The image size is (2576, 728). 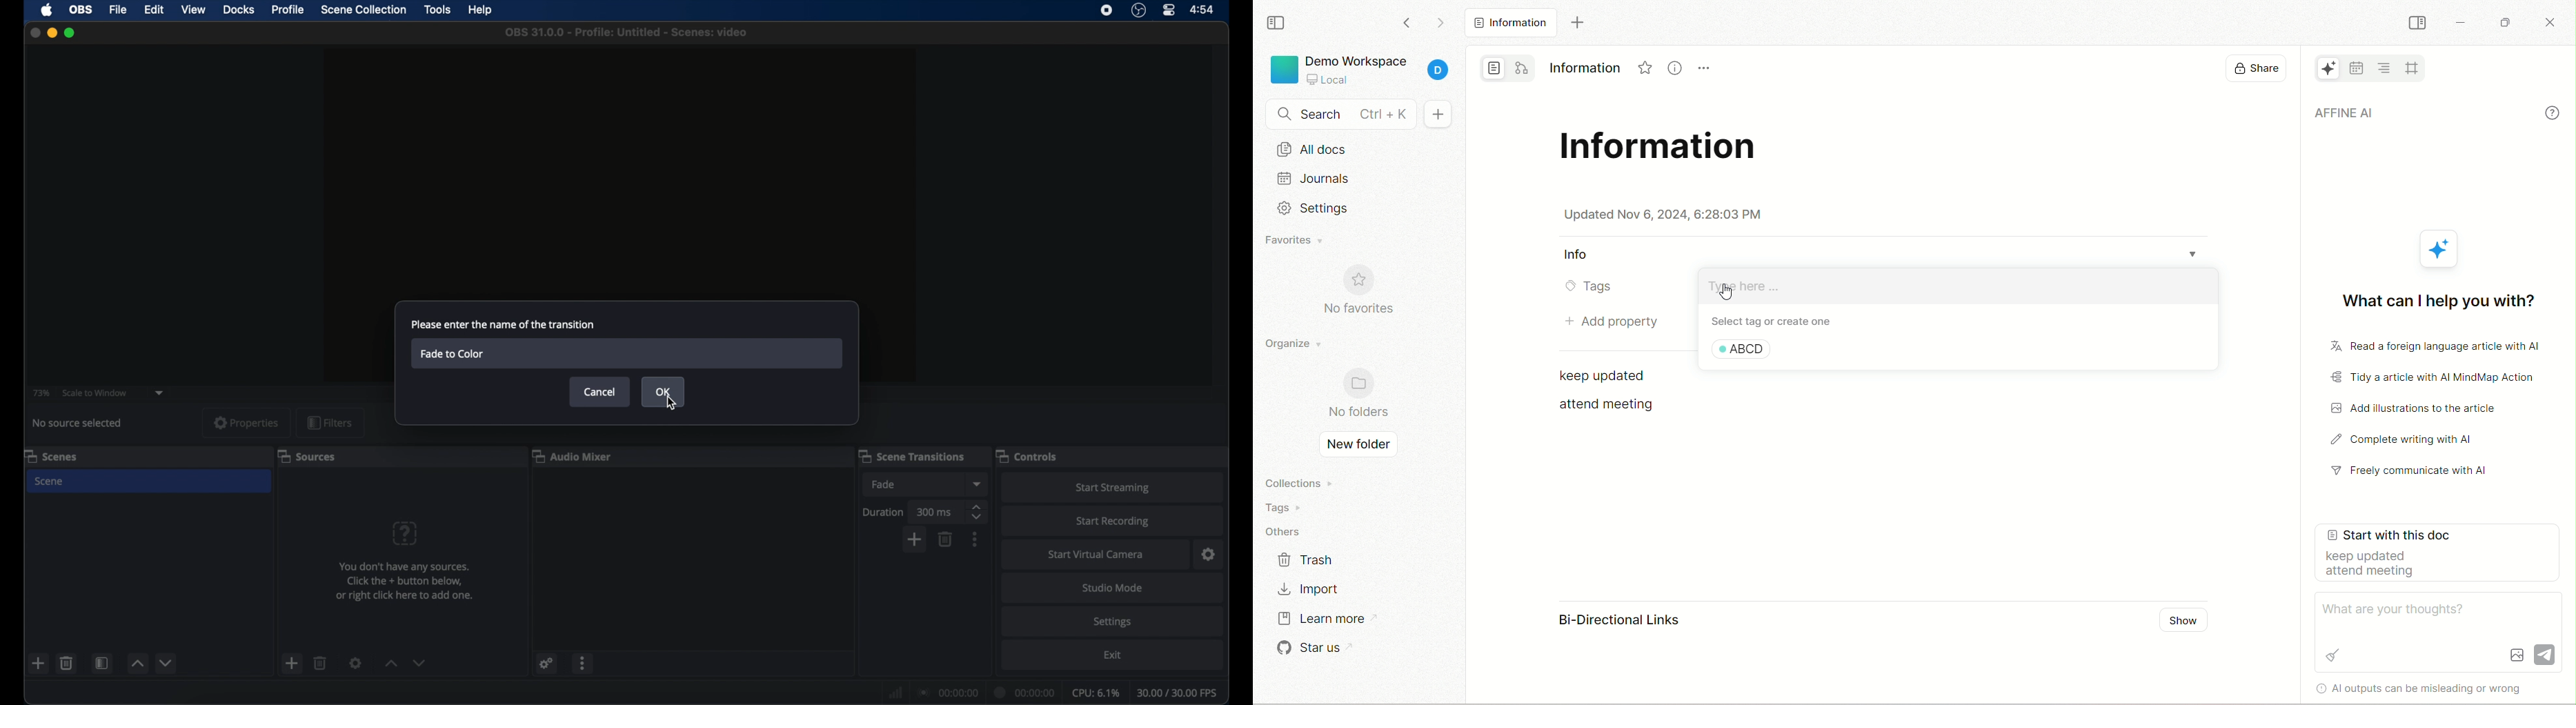 What do you see at coordinates (329, 422) in the screenshot?
I see `filters` at bounding box center [329, 422].